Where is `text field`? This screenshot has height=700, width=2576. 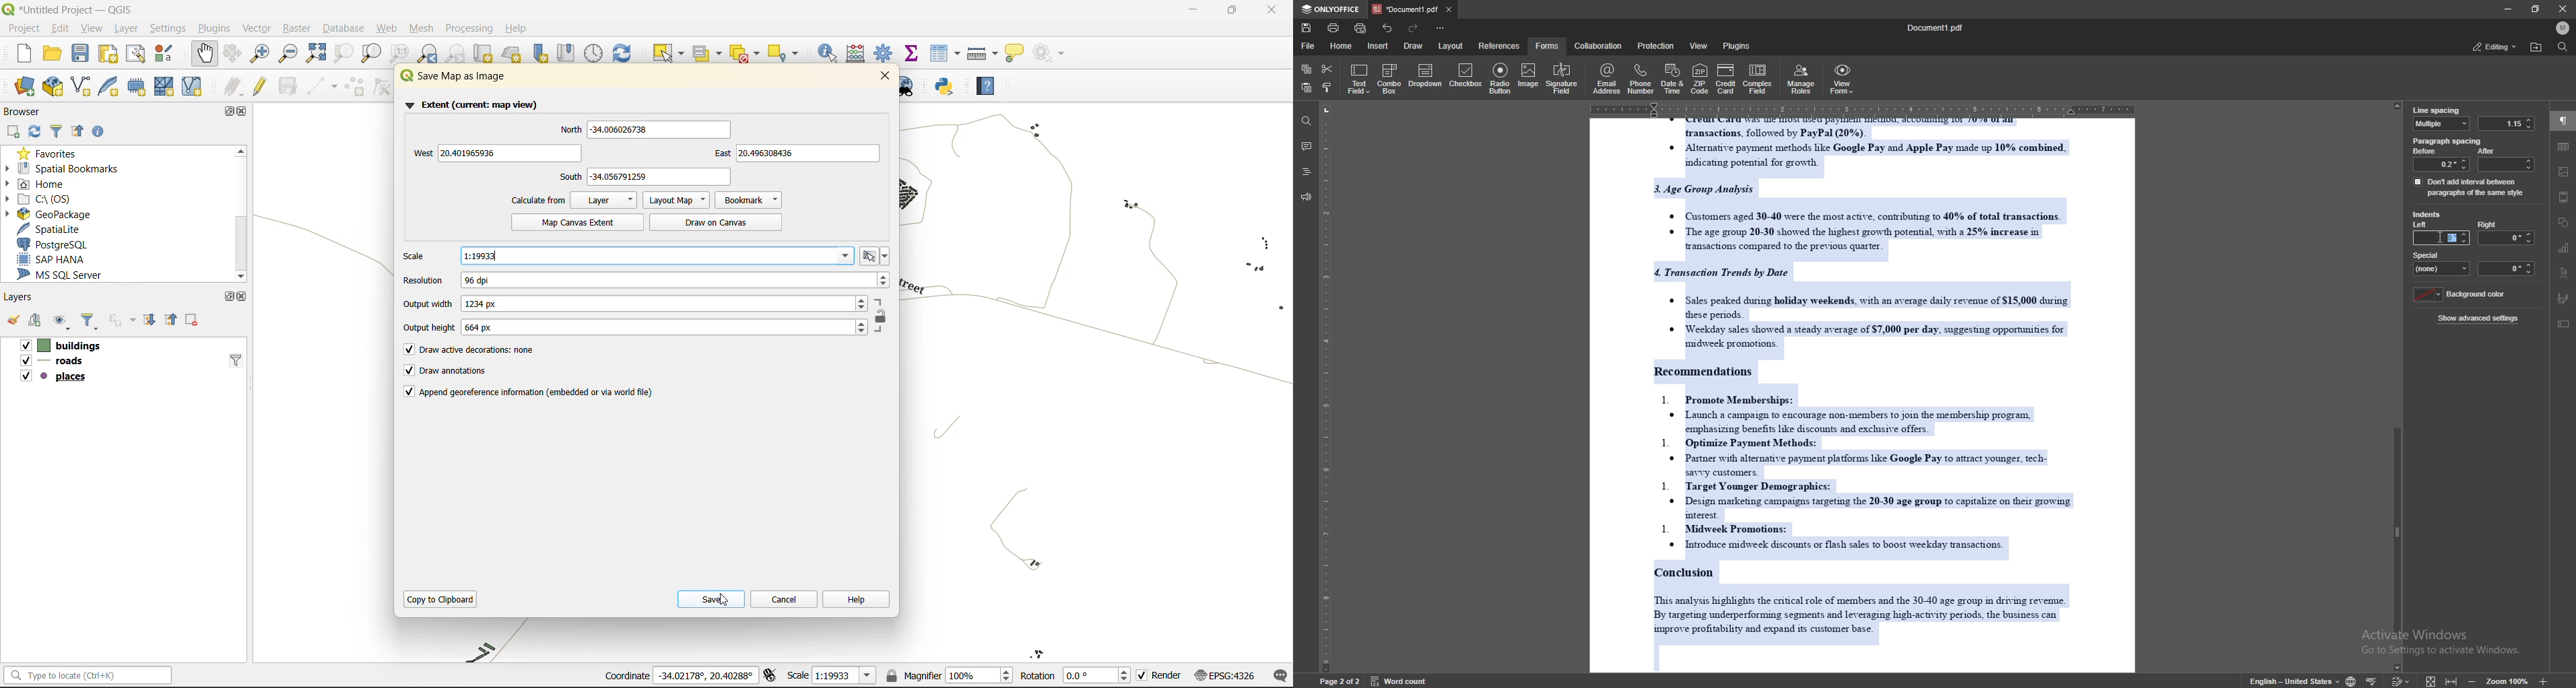 text field is located at coordinates (1359, 79).